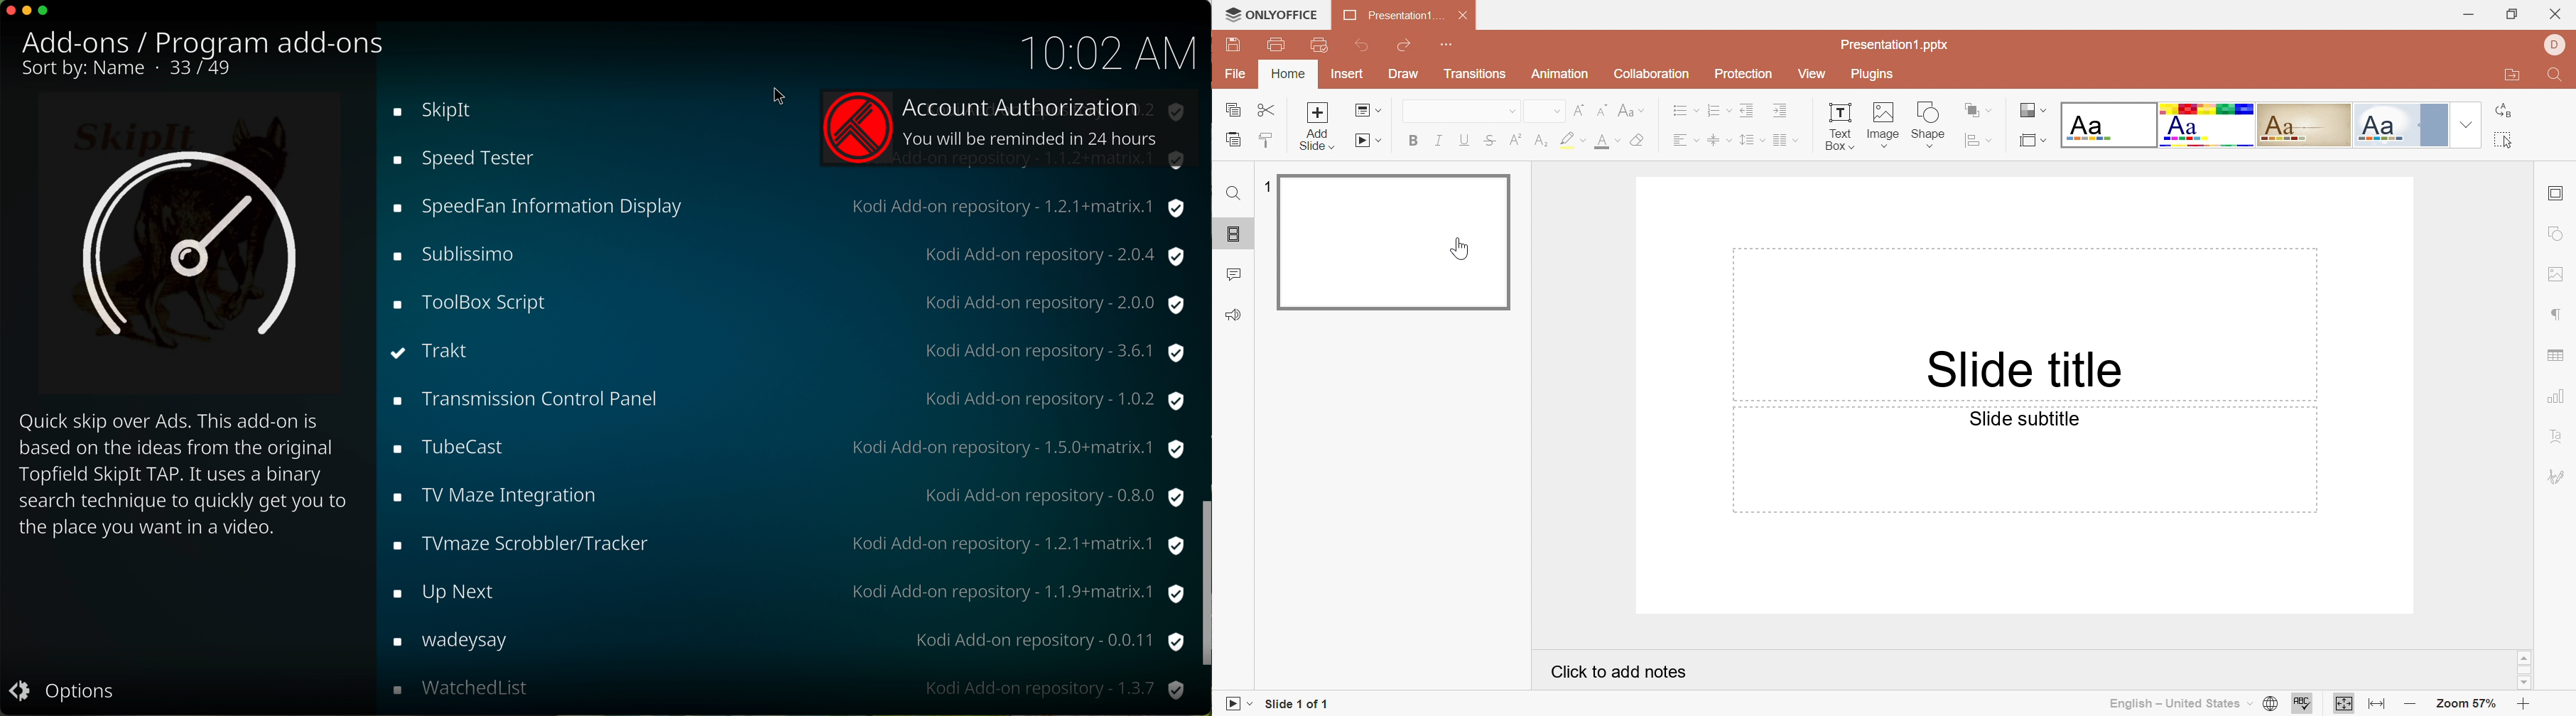  I want to click on Increment Font Size, so click(1579, 109).